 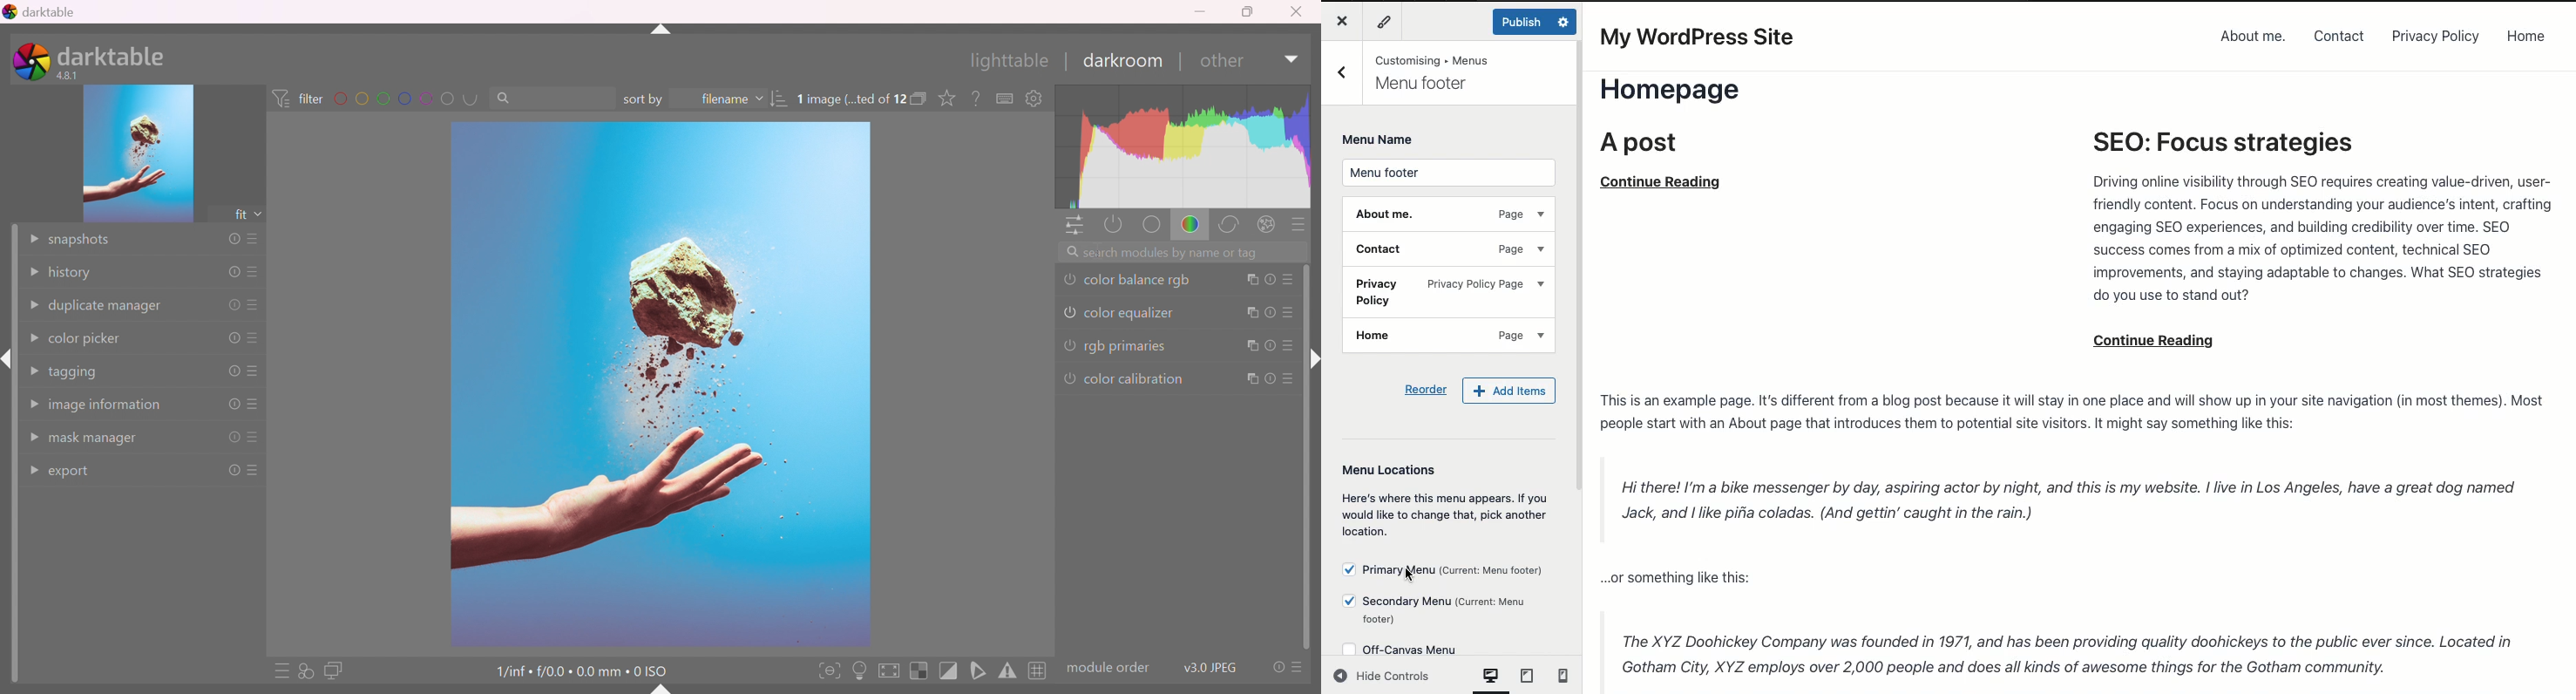 I want to click on computer View, so click(x=1489, y=679).